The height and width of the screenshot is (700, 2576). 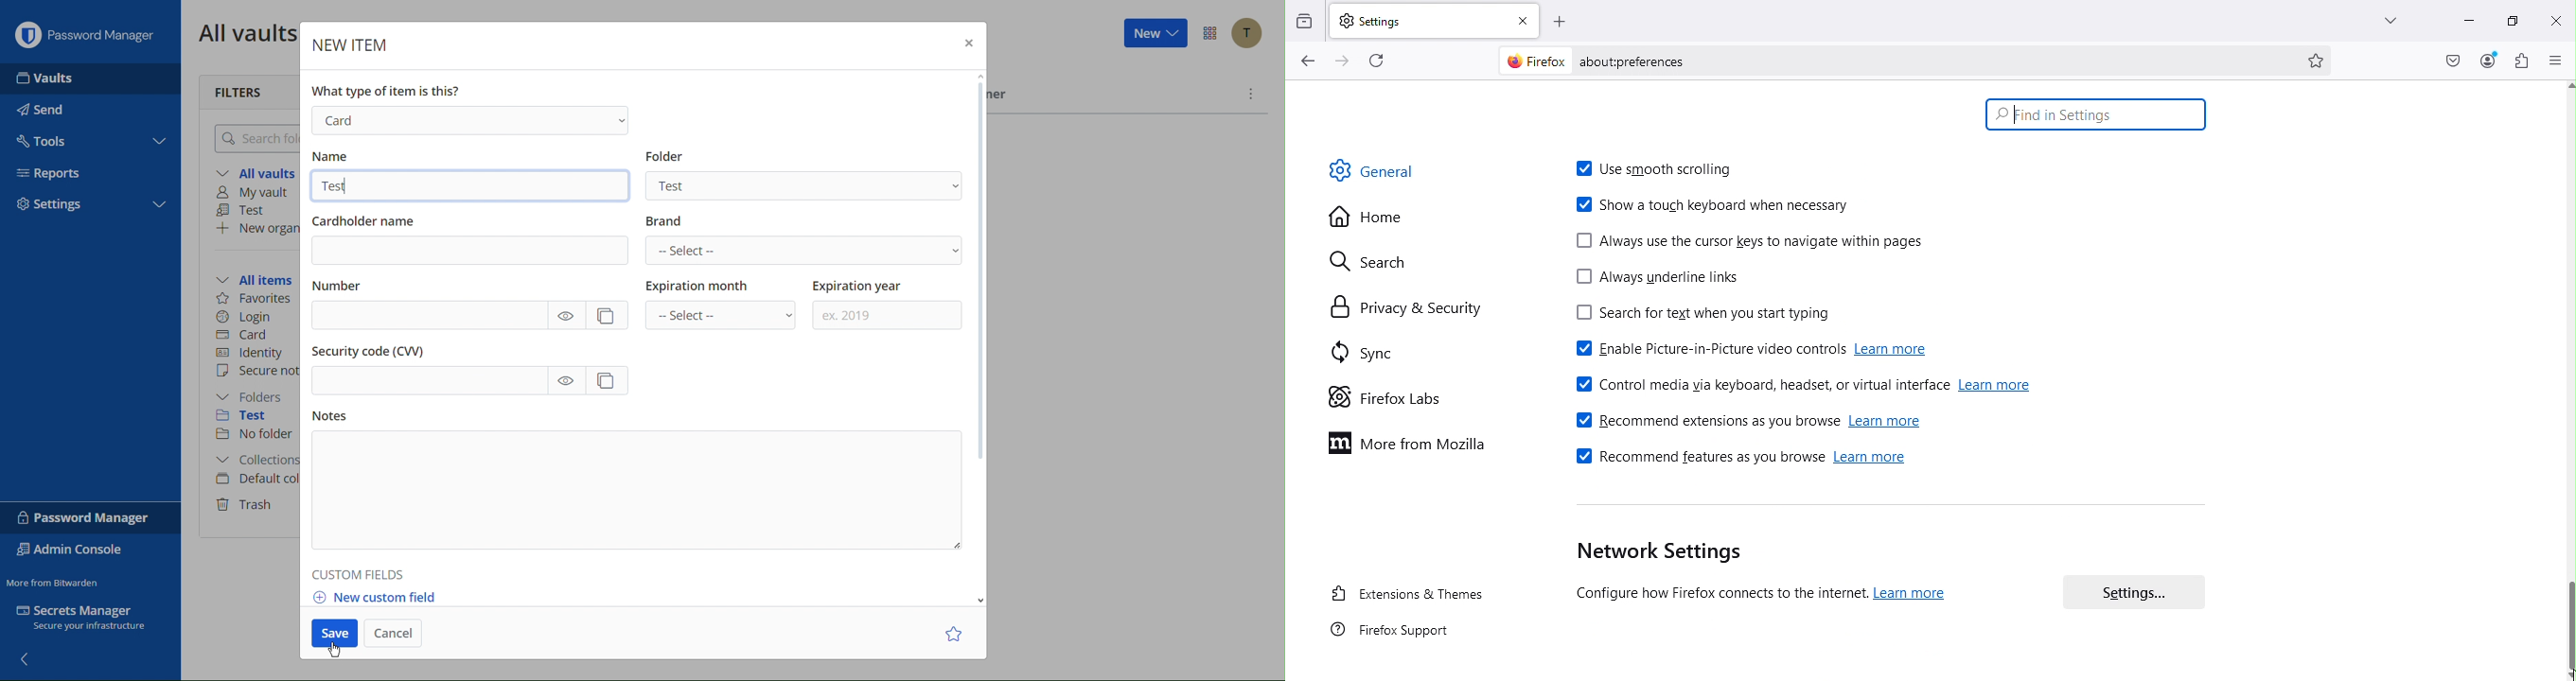 What do you see at coordinates (721, 304) in the screenshot?
I see `Expiration month` at bounding box center [721, 304].